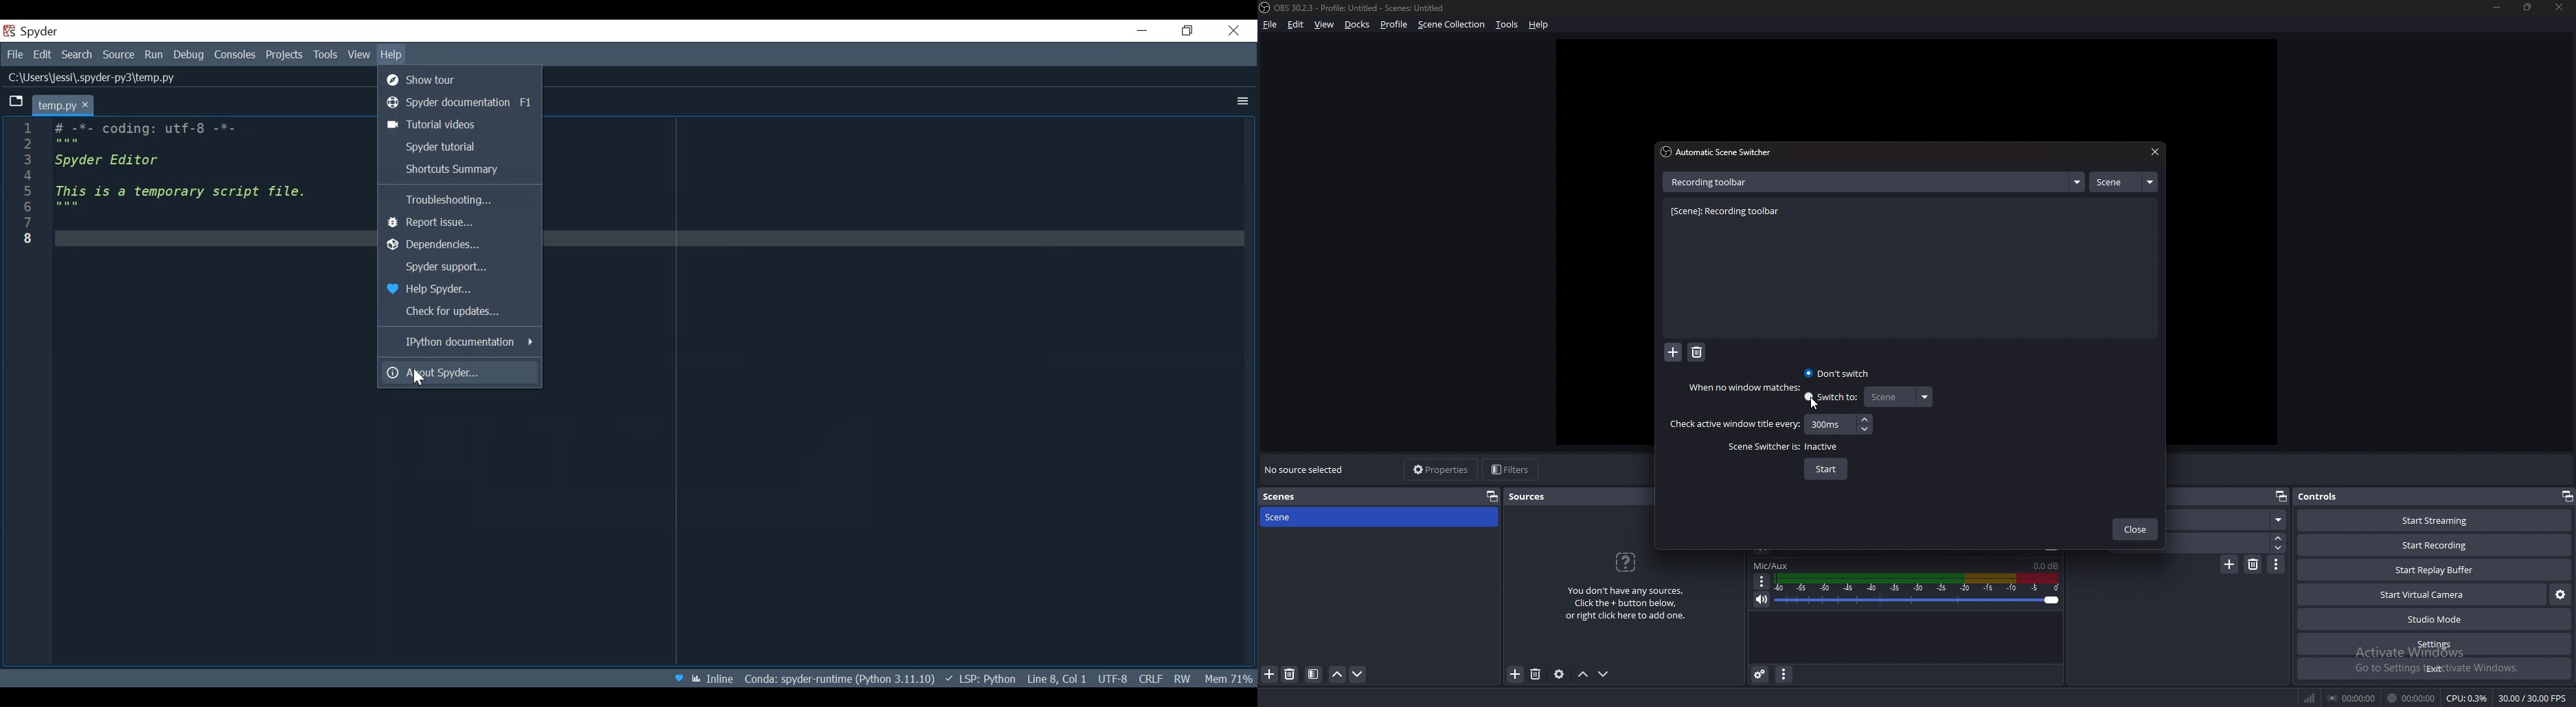 Image resolution: width=2576 pixels, height=728 pixels. I want to click on profile, so click(1394, 24).